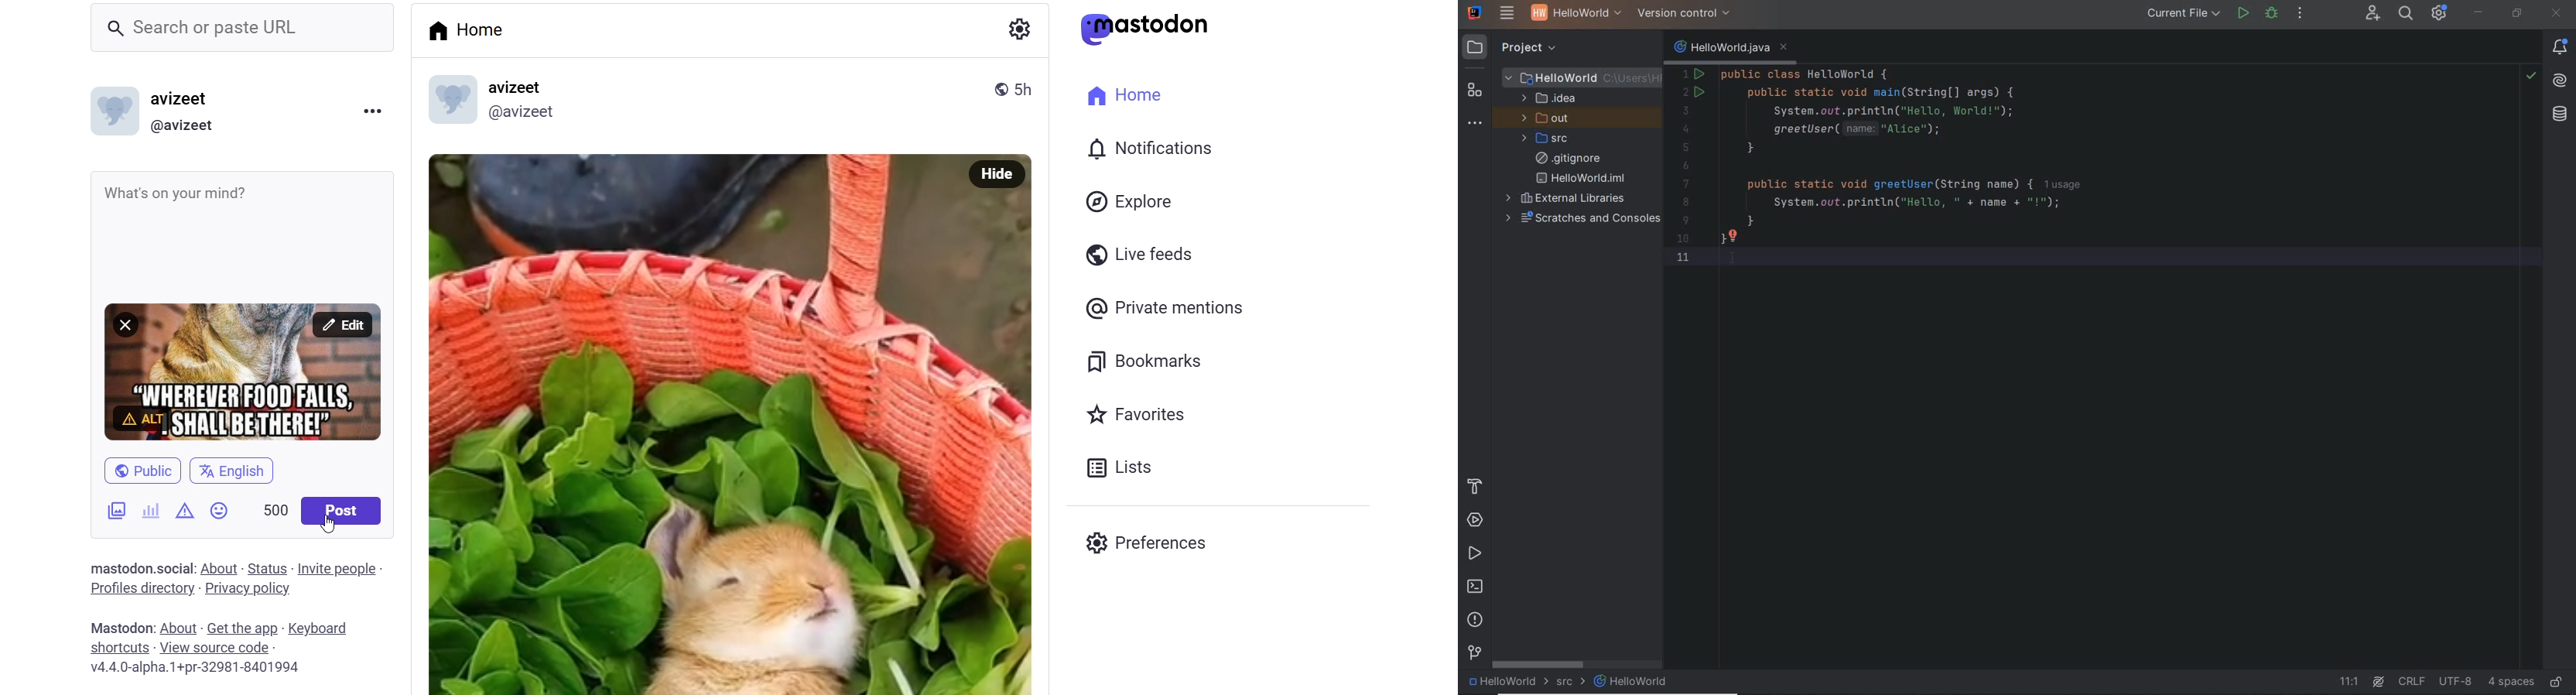  What do you see at coordinates (186, 98) in the screenshot?
I see `nme` at bounding box center [186, 98].